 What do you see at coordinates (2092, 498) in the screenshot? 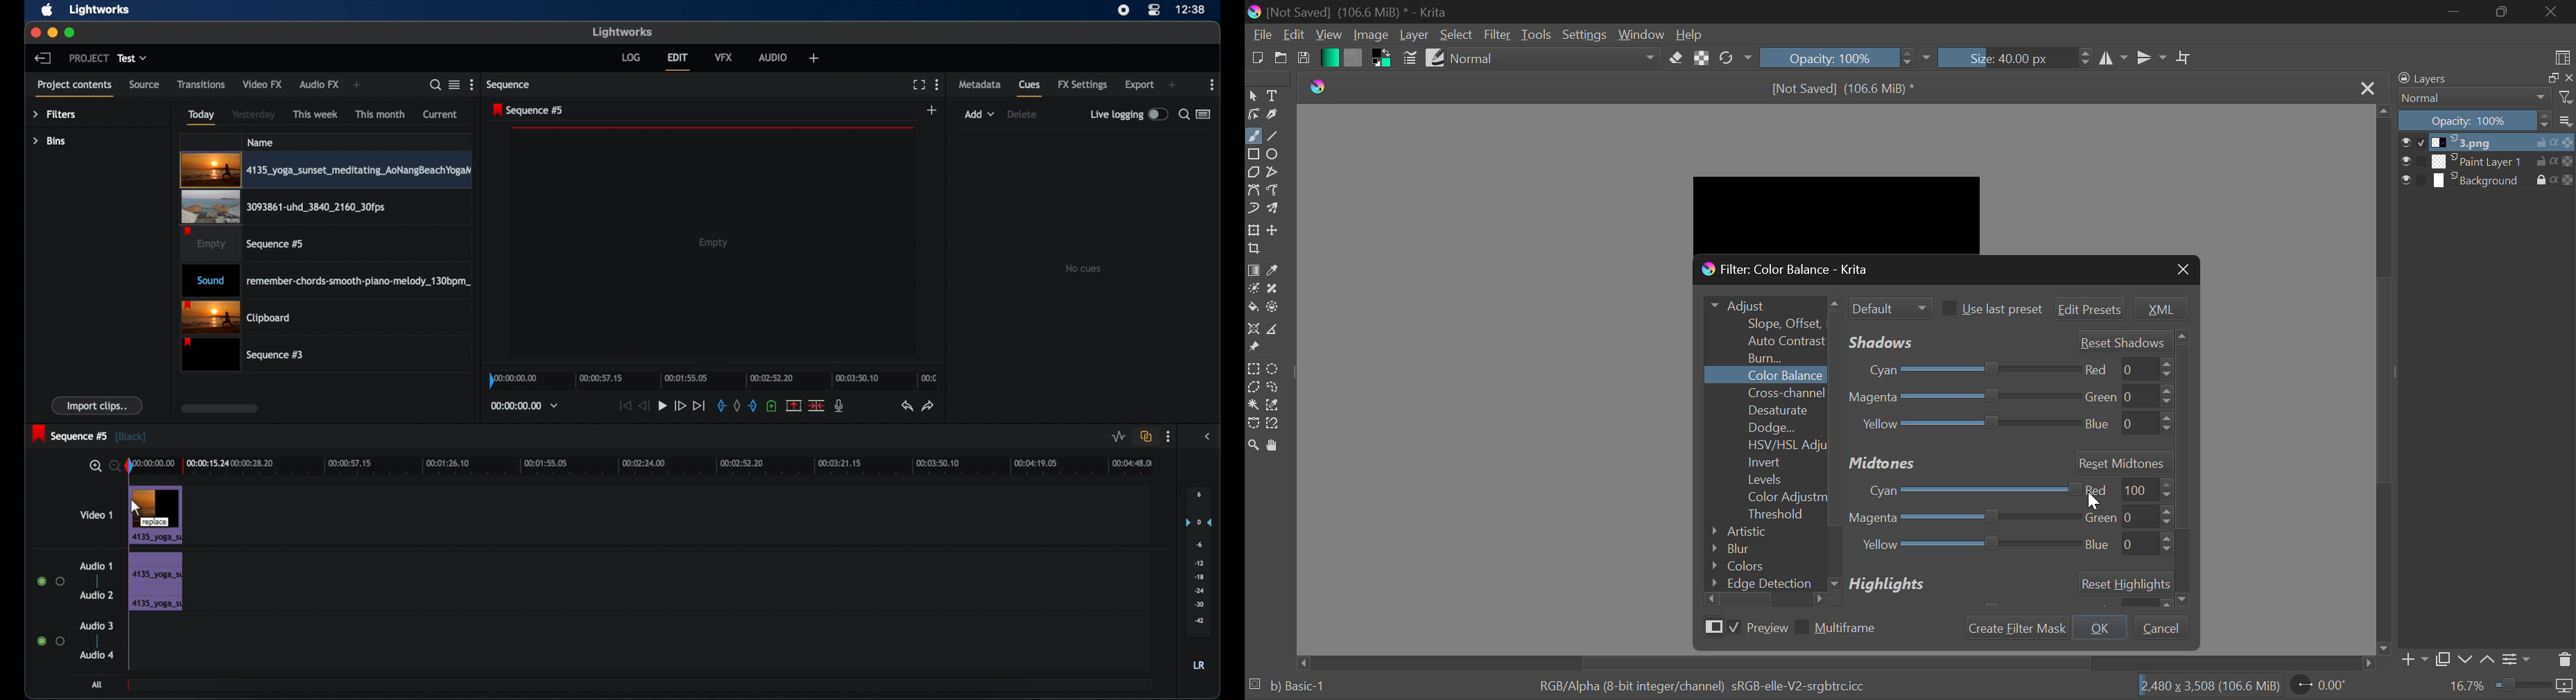
I see `MOUSE_UP Cursor Position` at bounding box center [2092, 498].